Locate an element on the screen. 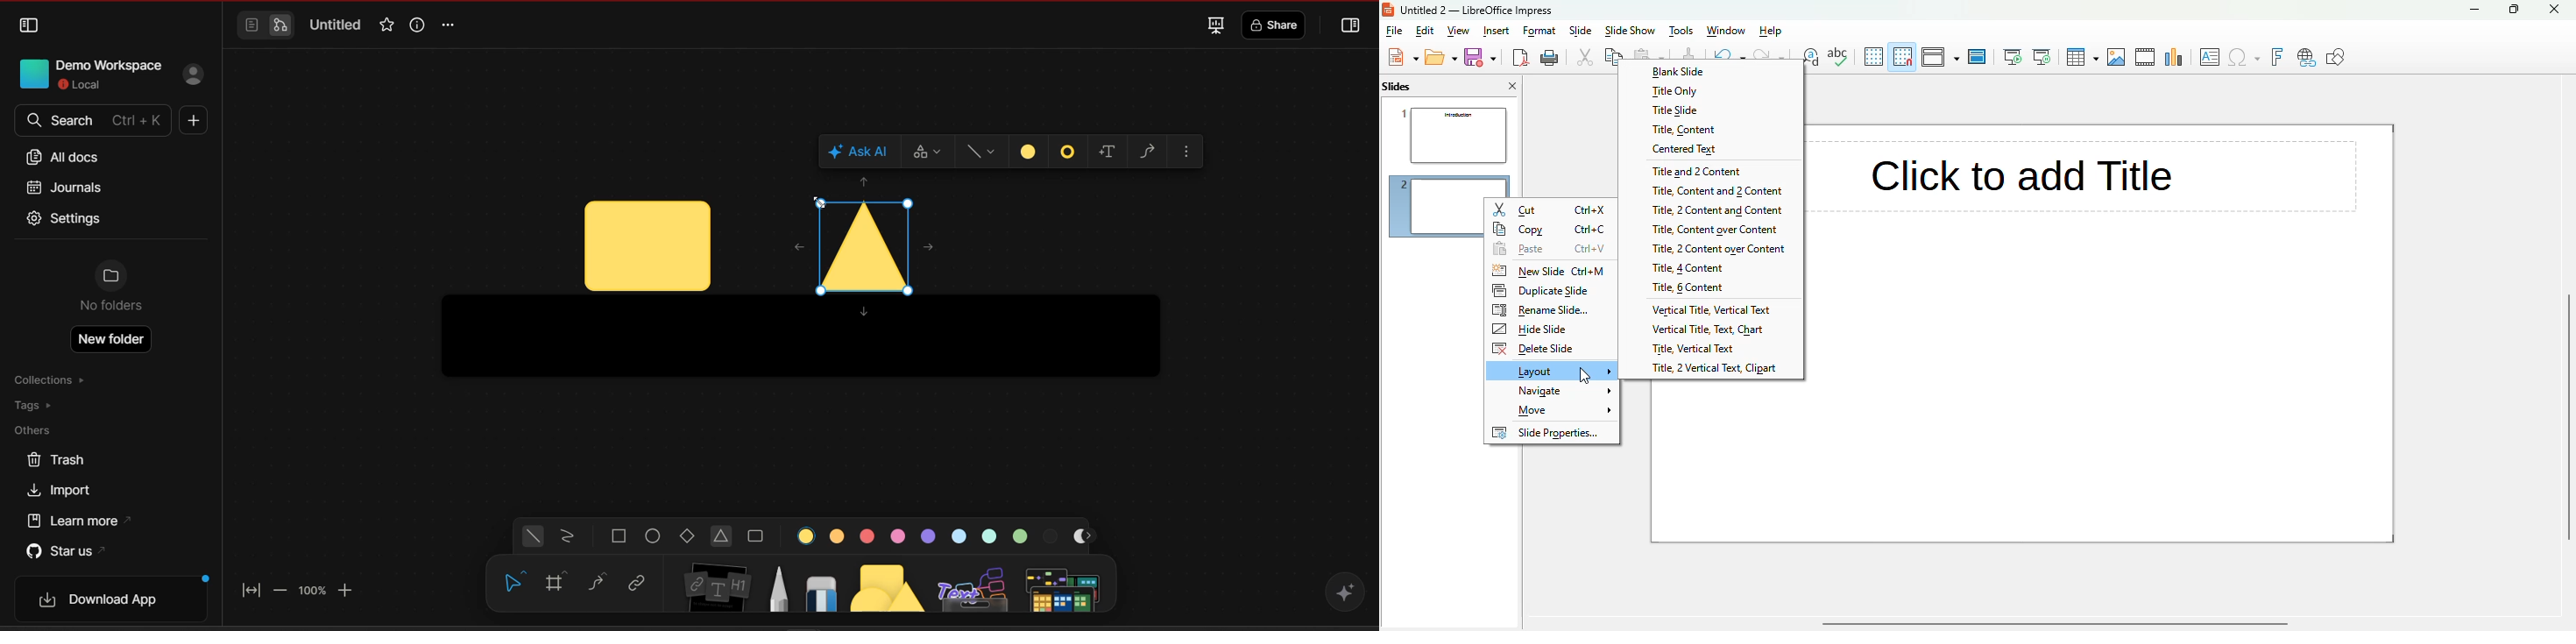  others is located at coordinates (975, 586).